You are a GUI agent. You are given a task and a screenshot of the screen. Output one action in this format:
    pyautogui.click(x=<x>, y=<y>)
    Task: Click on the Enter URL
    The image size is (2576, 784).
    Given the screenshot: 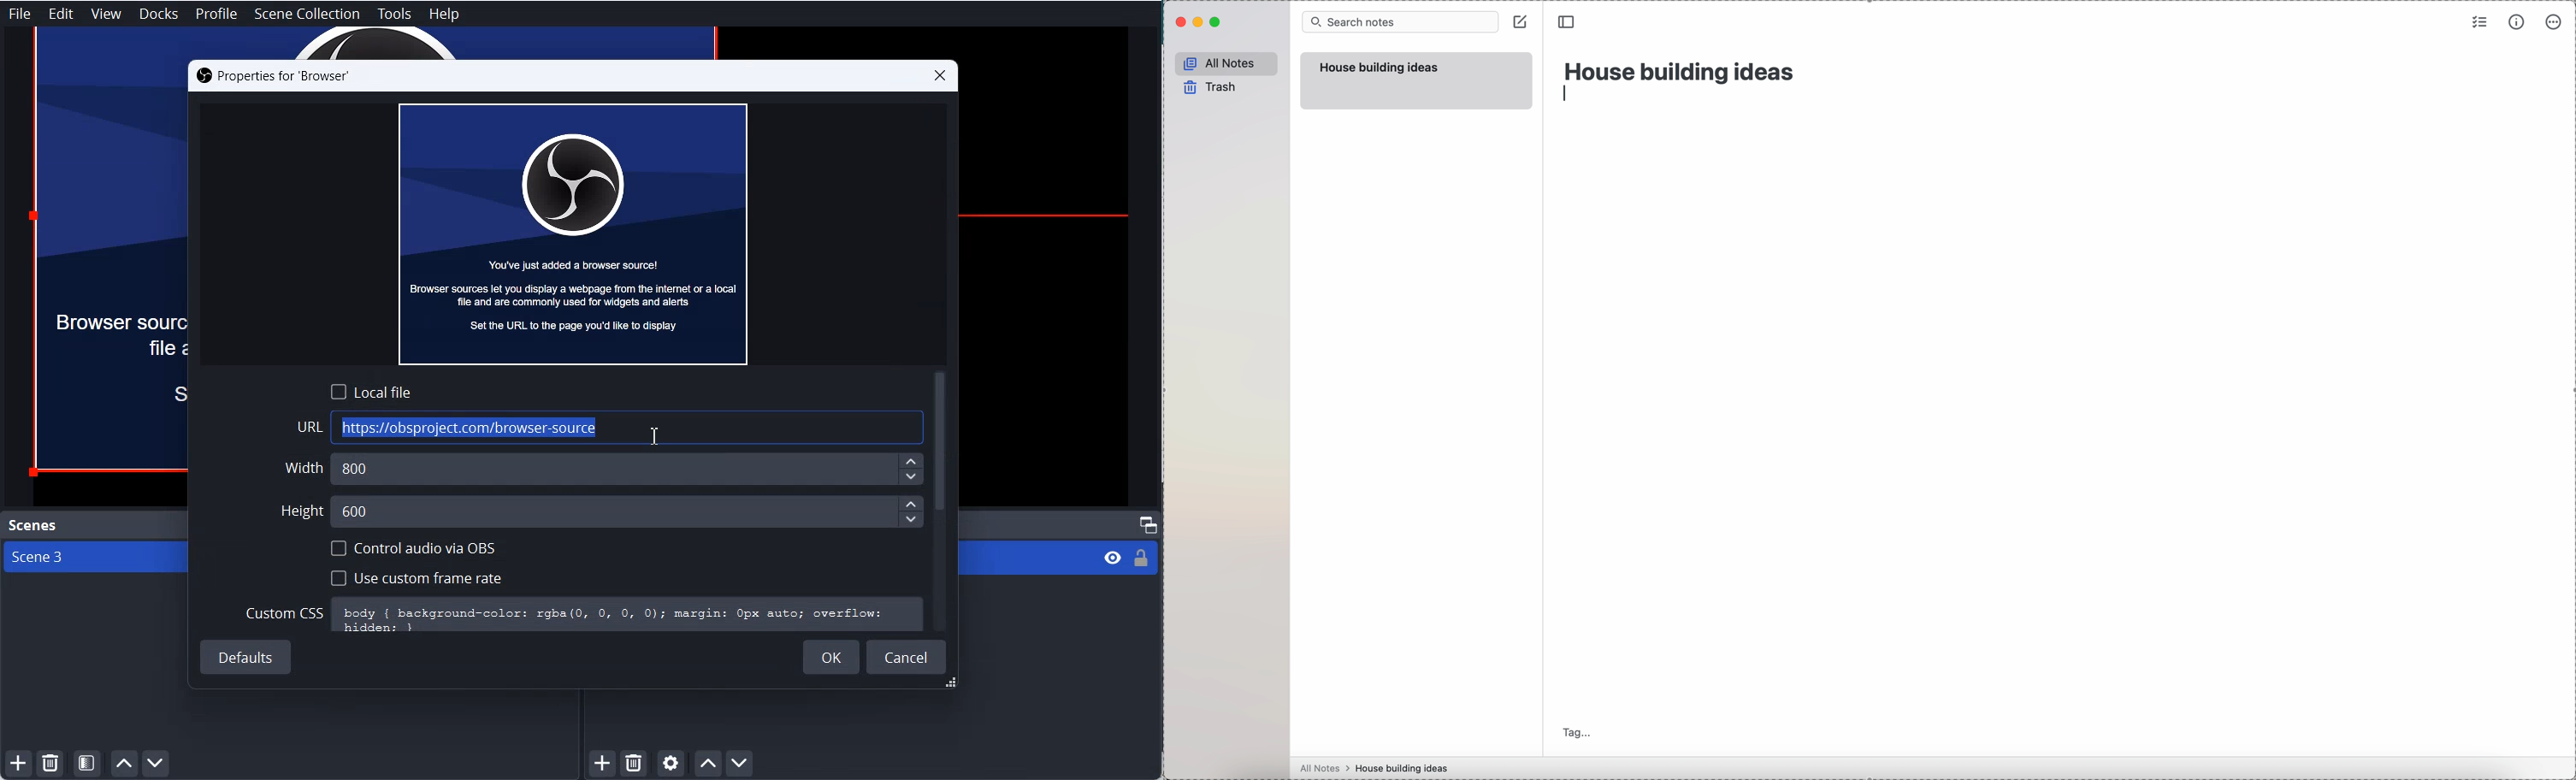 What is the action you would take?
    pyautogui.click(x=611, y=428)
    